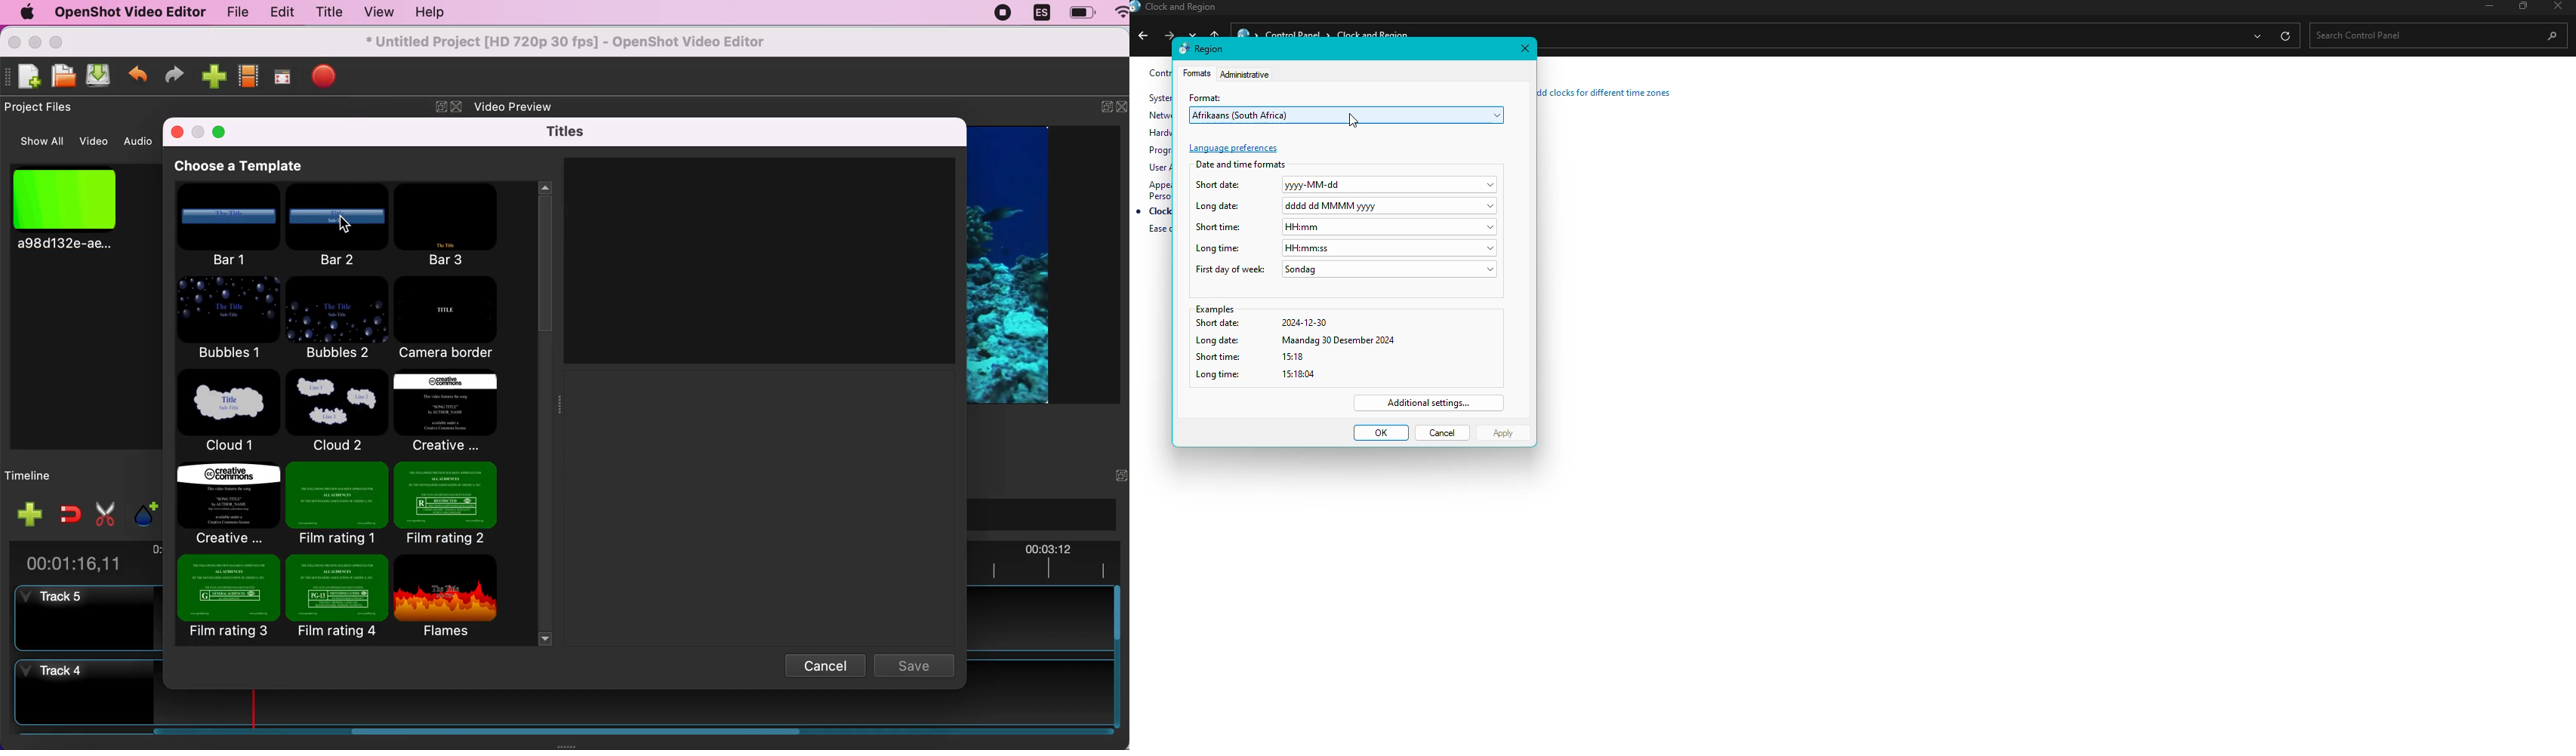  I want to click on Administrative, so click(1246, 74).